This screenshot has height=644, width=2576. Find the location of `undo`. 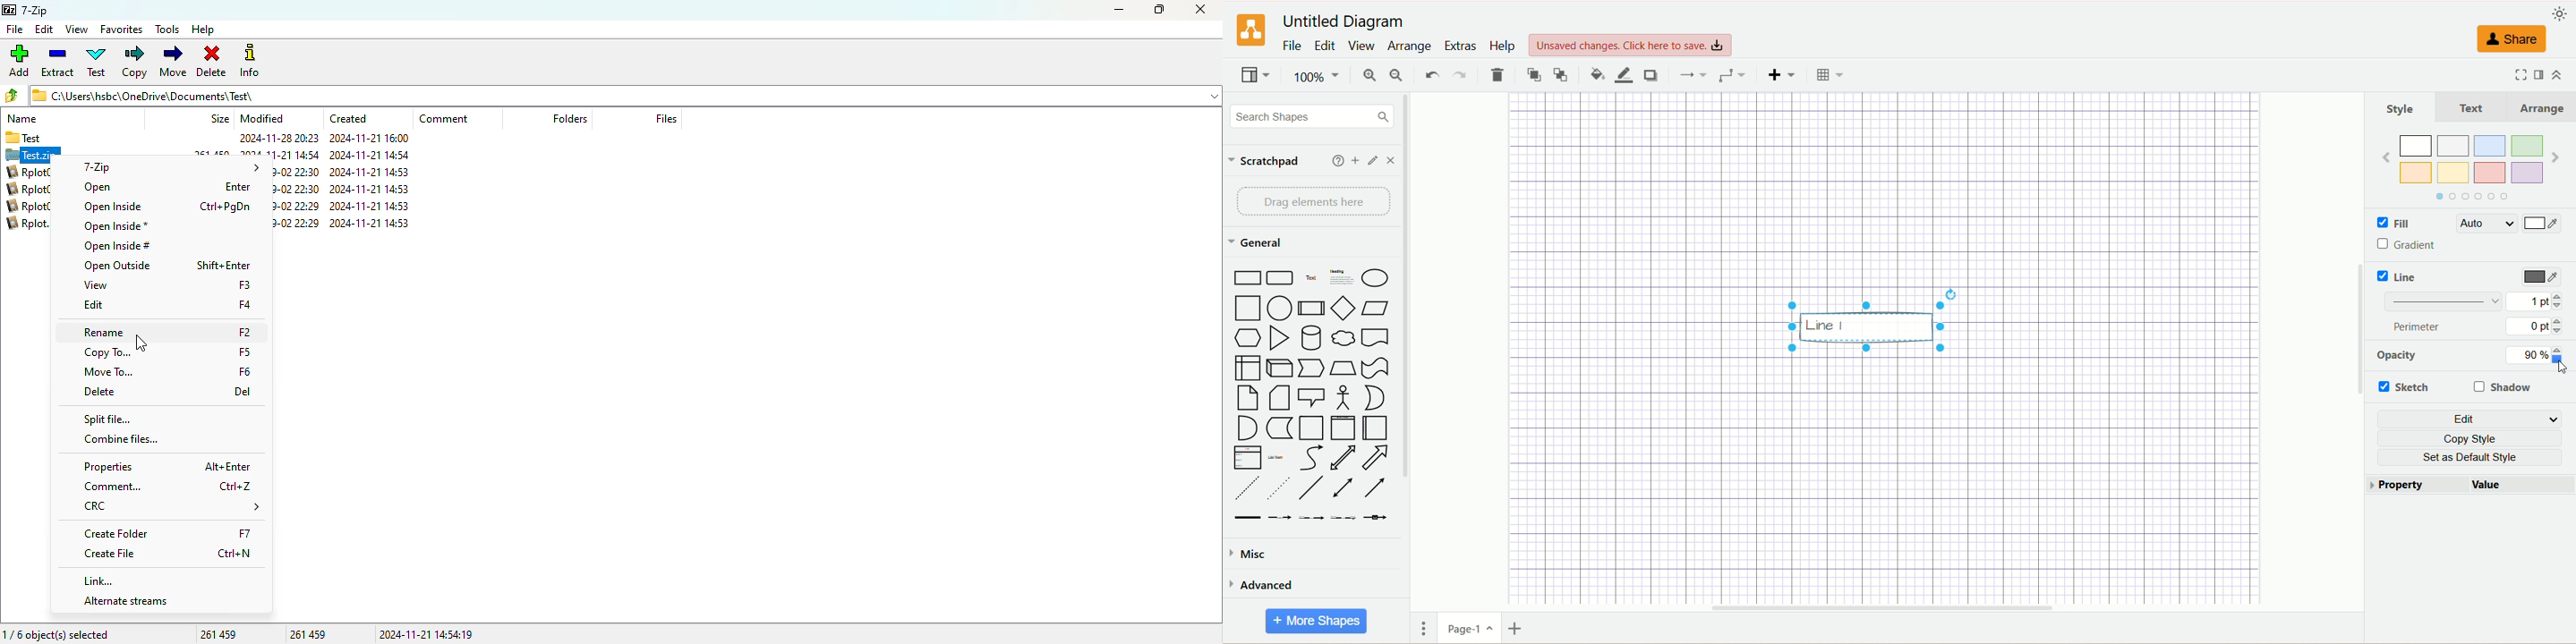

undo is located at coordinates (1429, 75).